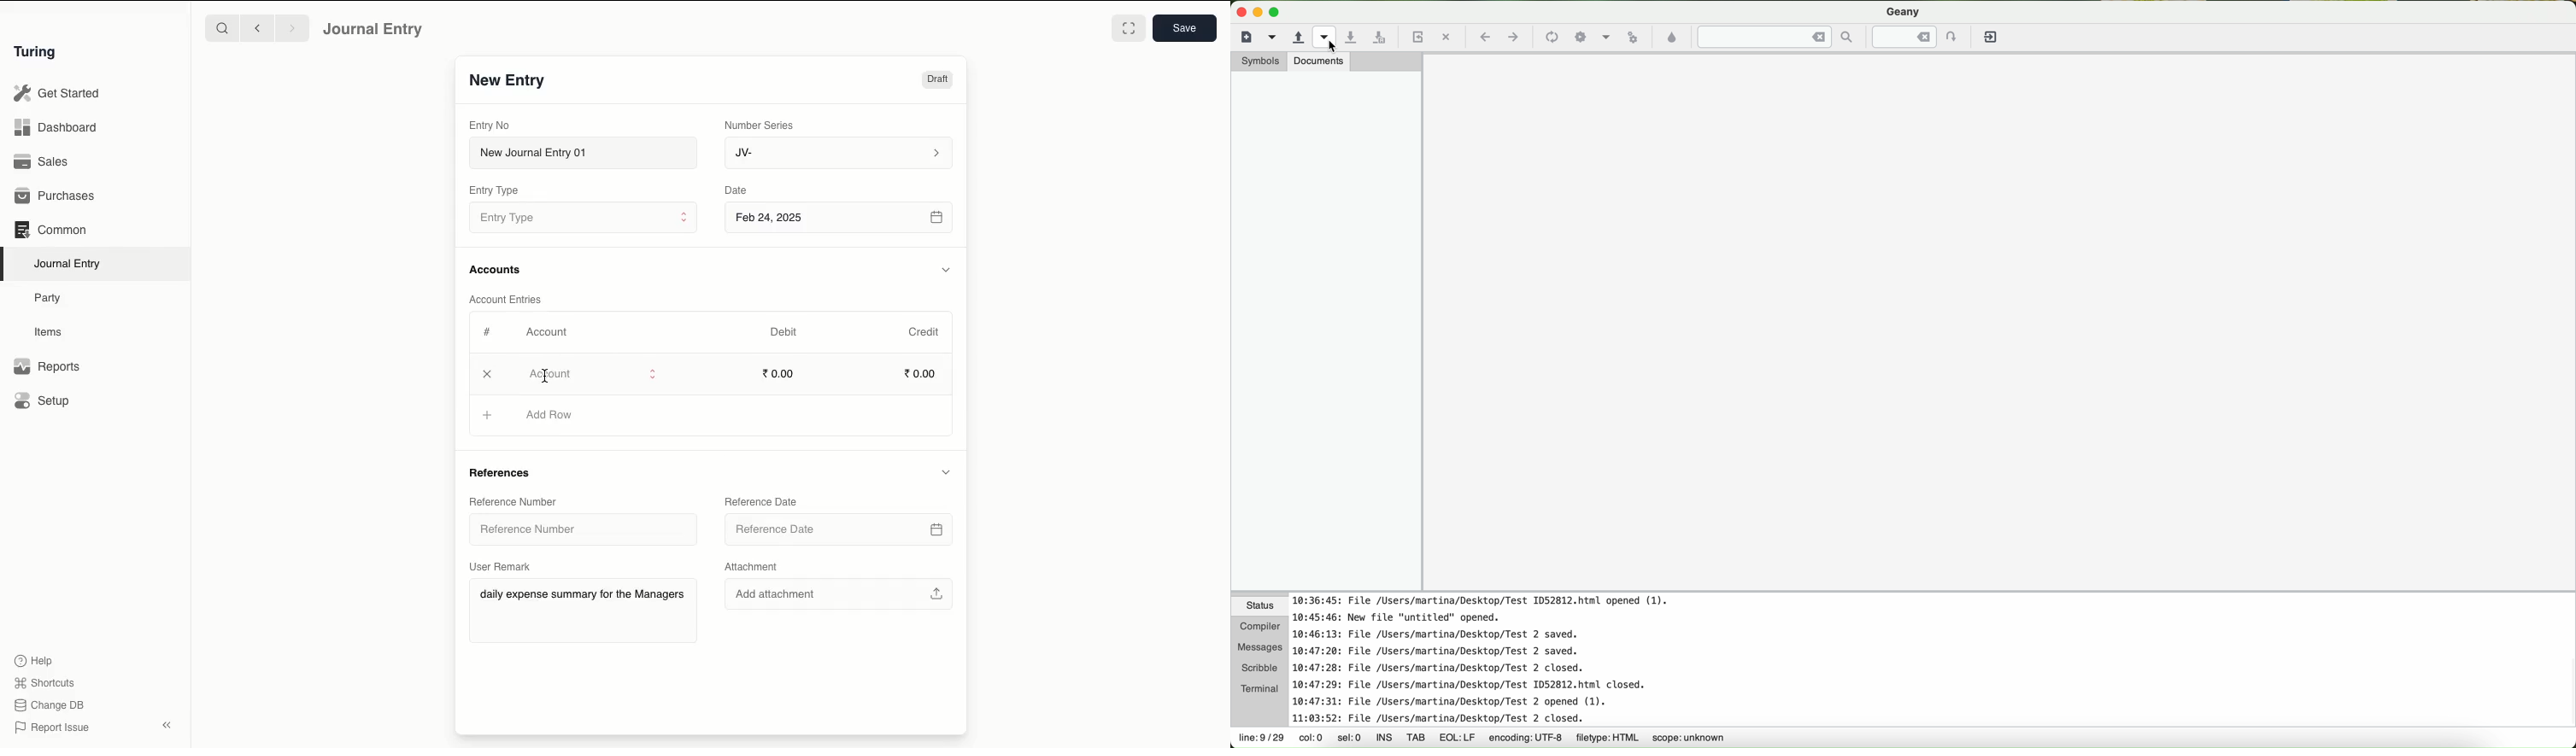  What do you see at coordinates (1257, 688) in the screenshot?
I see `terminal` at bounding box center [1257, 688].